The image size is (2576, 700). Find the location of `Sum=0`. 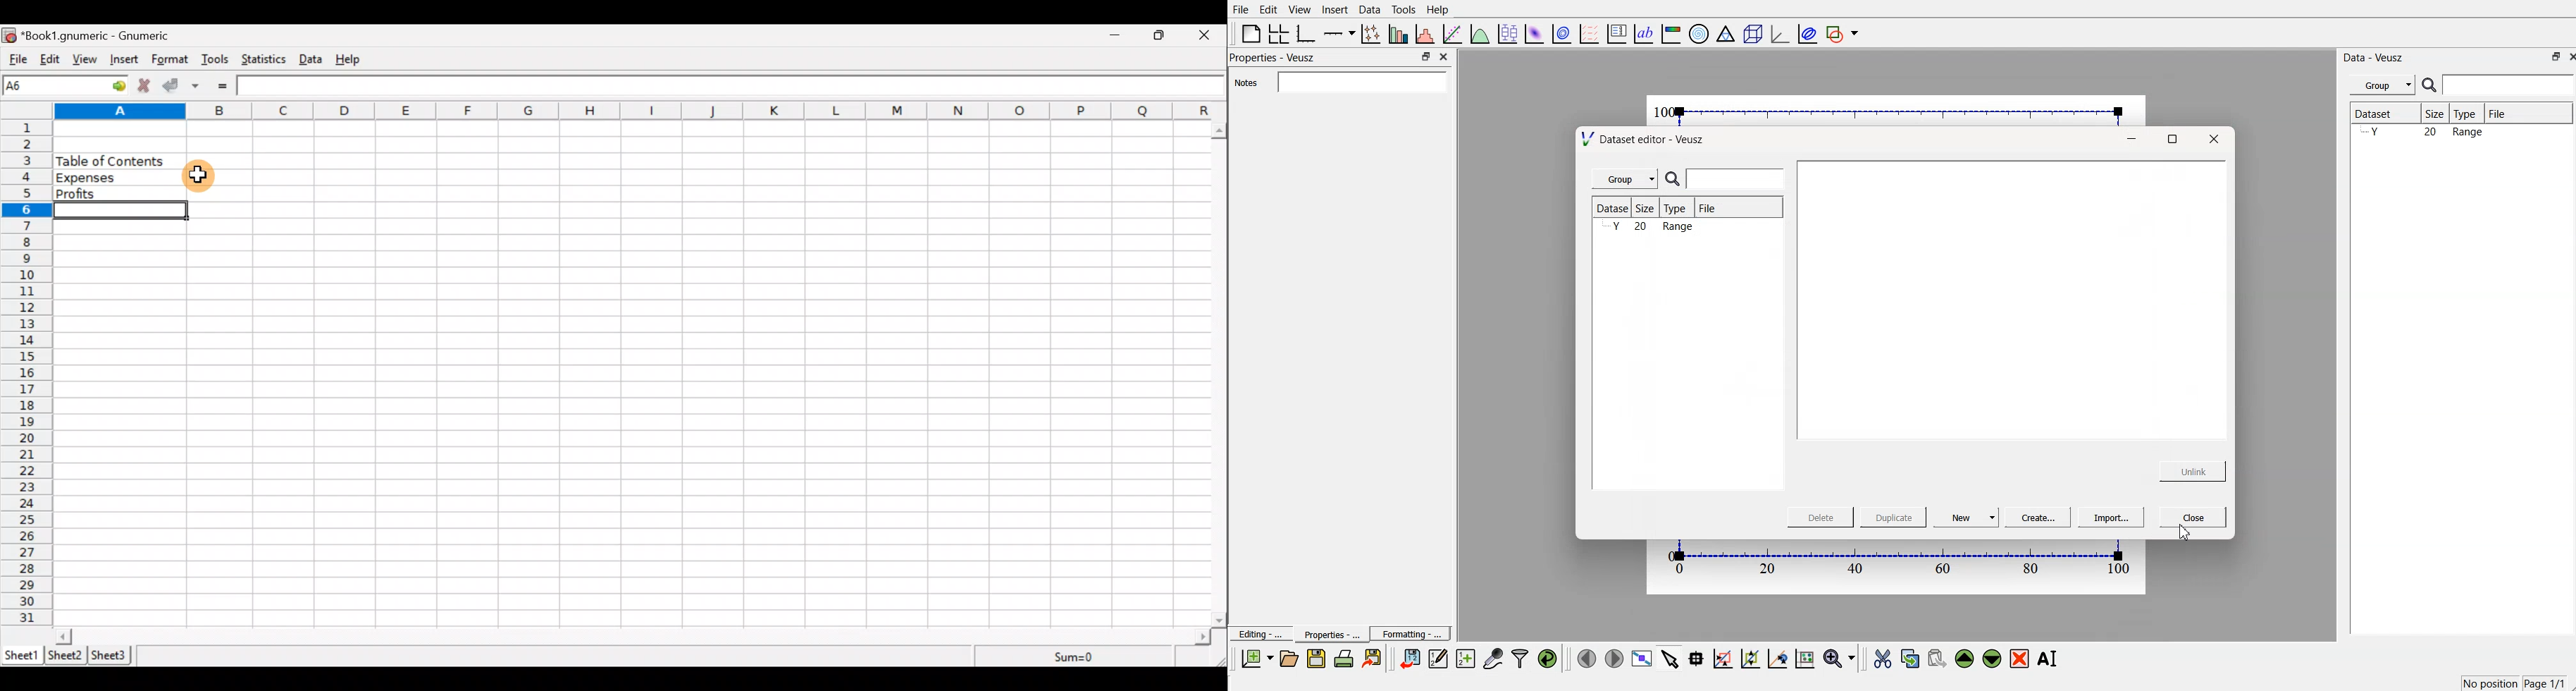

Sum=0 is located at coordinates (1075, 658).